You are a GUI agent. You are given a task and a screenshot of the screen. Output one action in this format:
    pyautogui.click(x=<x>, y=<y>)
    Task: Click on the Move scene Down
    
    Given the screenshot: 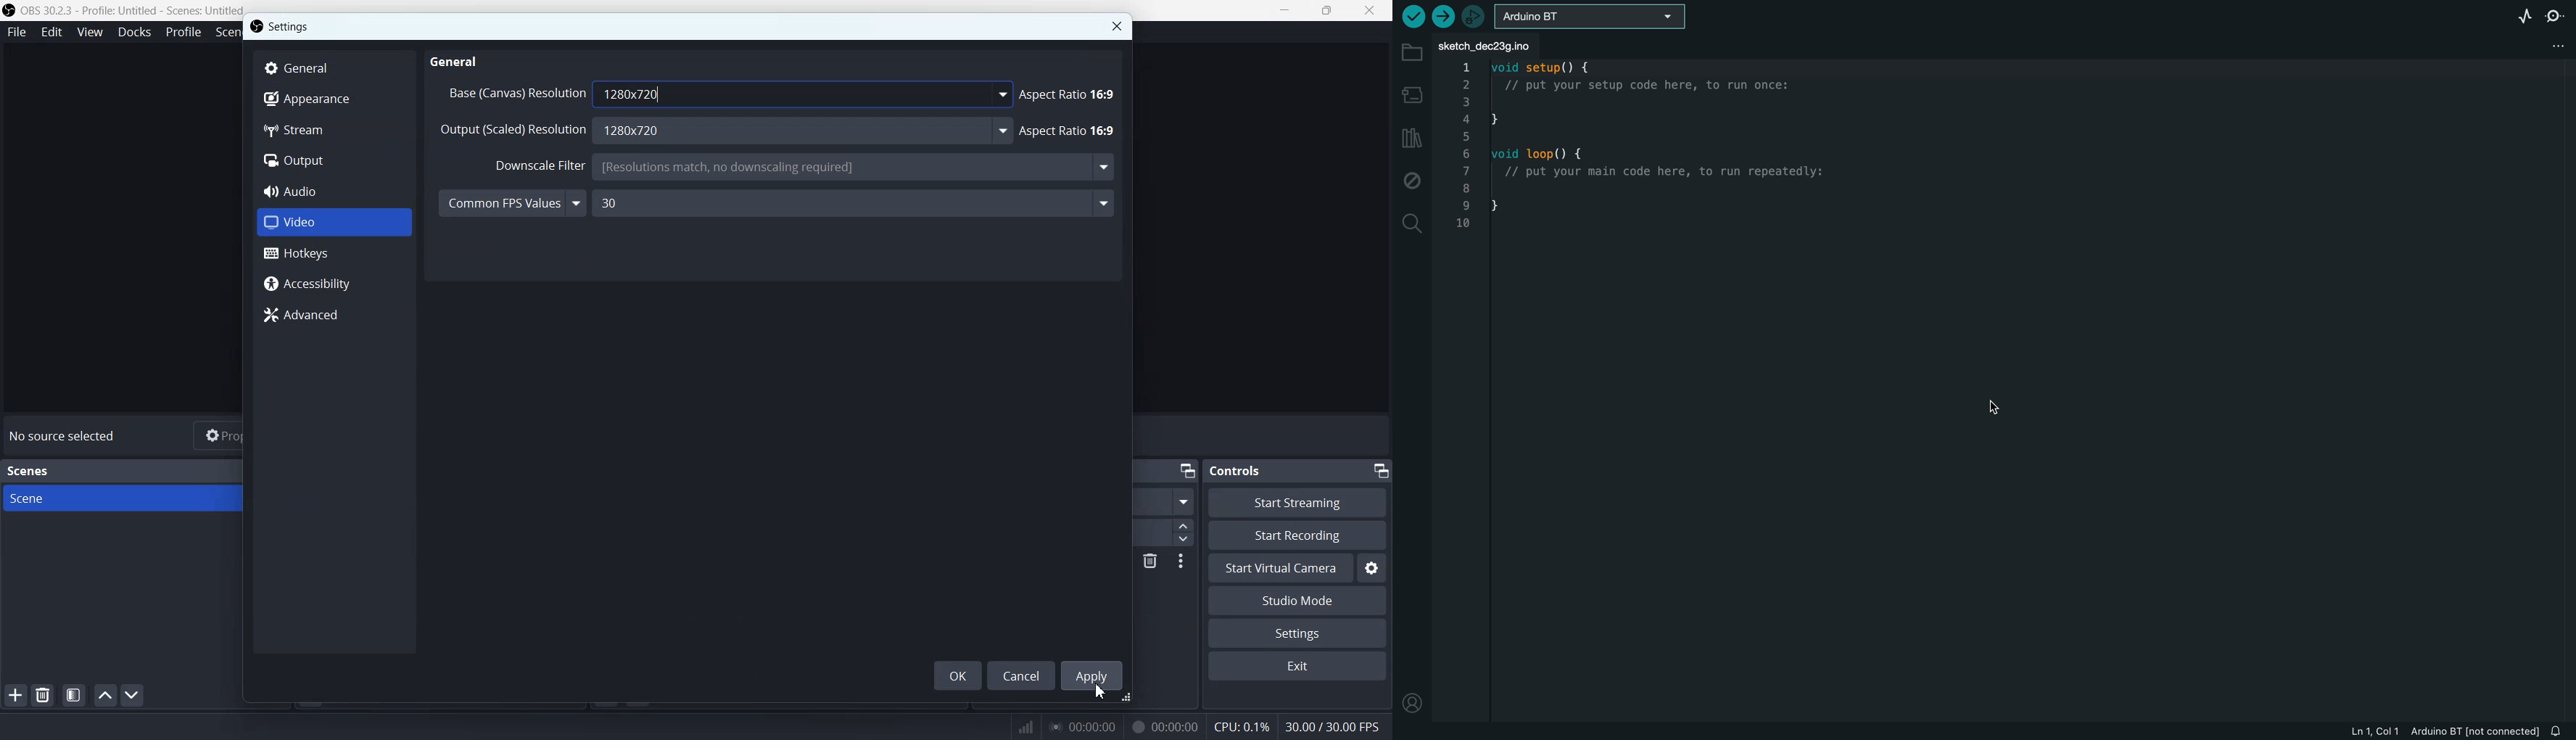 What is the action you would take?
    pyautogui.click(x=133, y=695)
    